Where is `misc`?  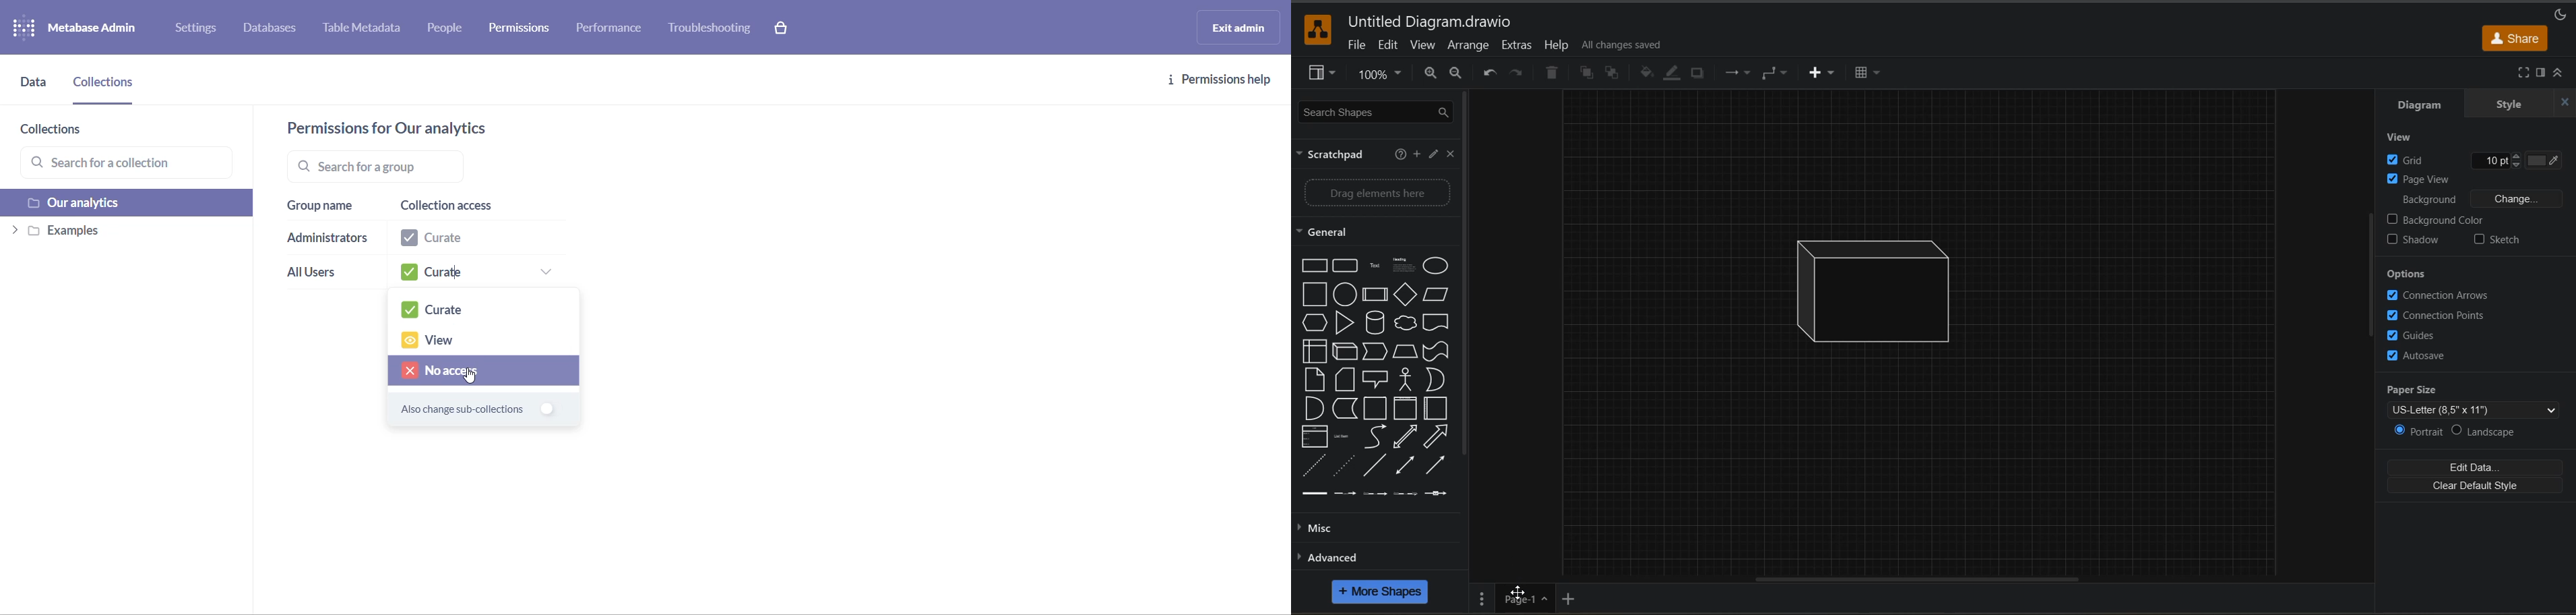 misc is located at coordinates (1329, 528).